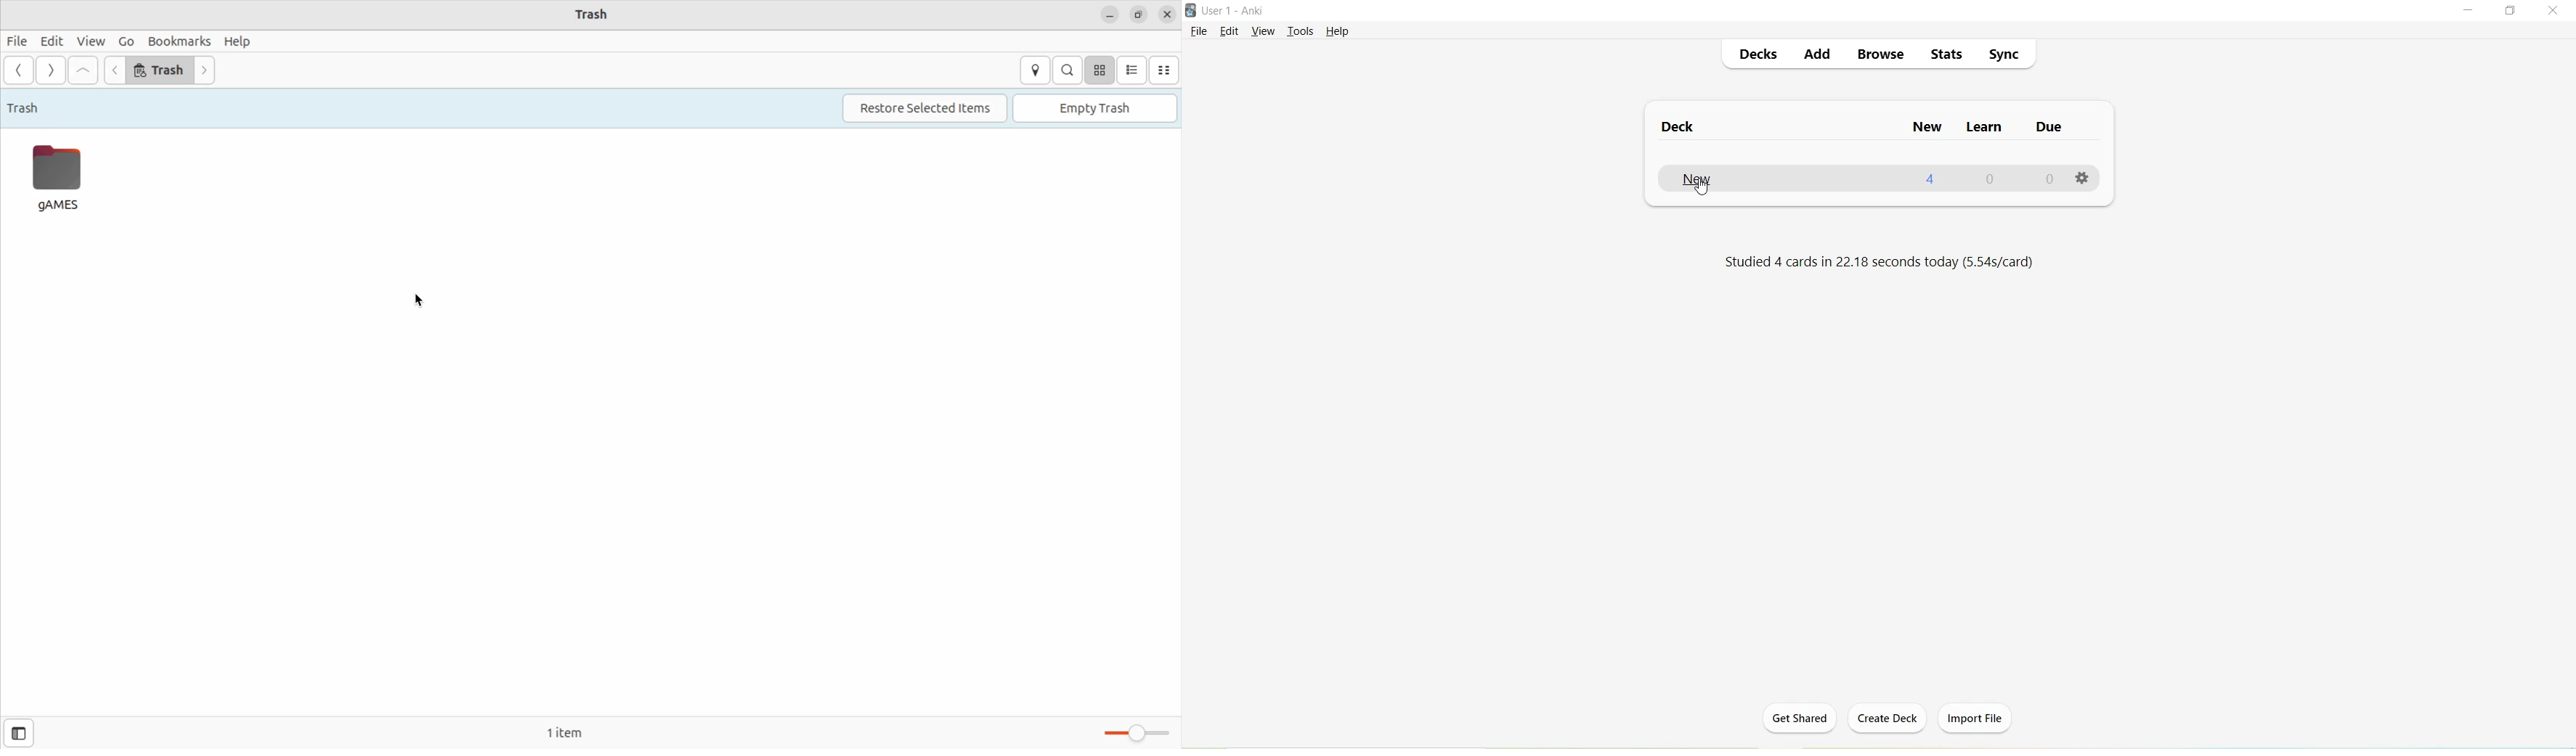  Describe the element at coordinates (160, 71) in the screenshot. I see `trash` at that location.